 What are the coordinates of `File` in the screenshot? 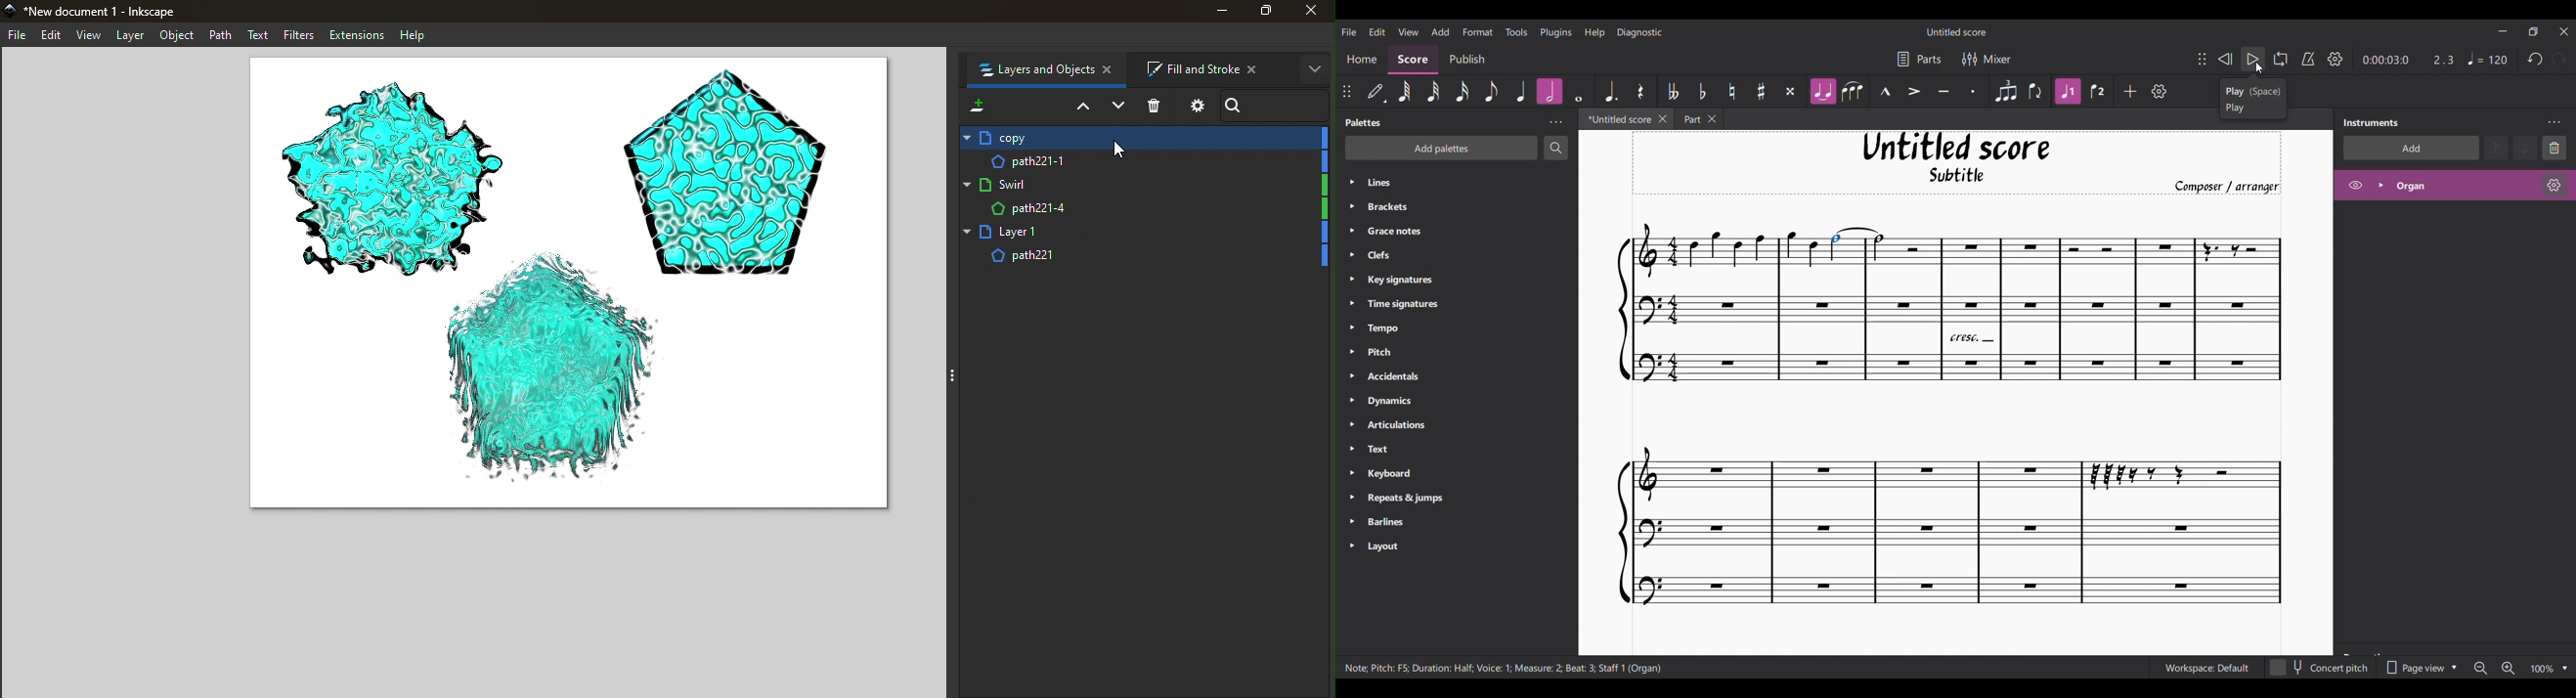 It's located at (18, 35).